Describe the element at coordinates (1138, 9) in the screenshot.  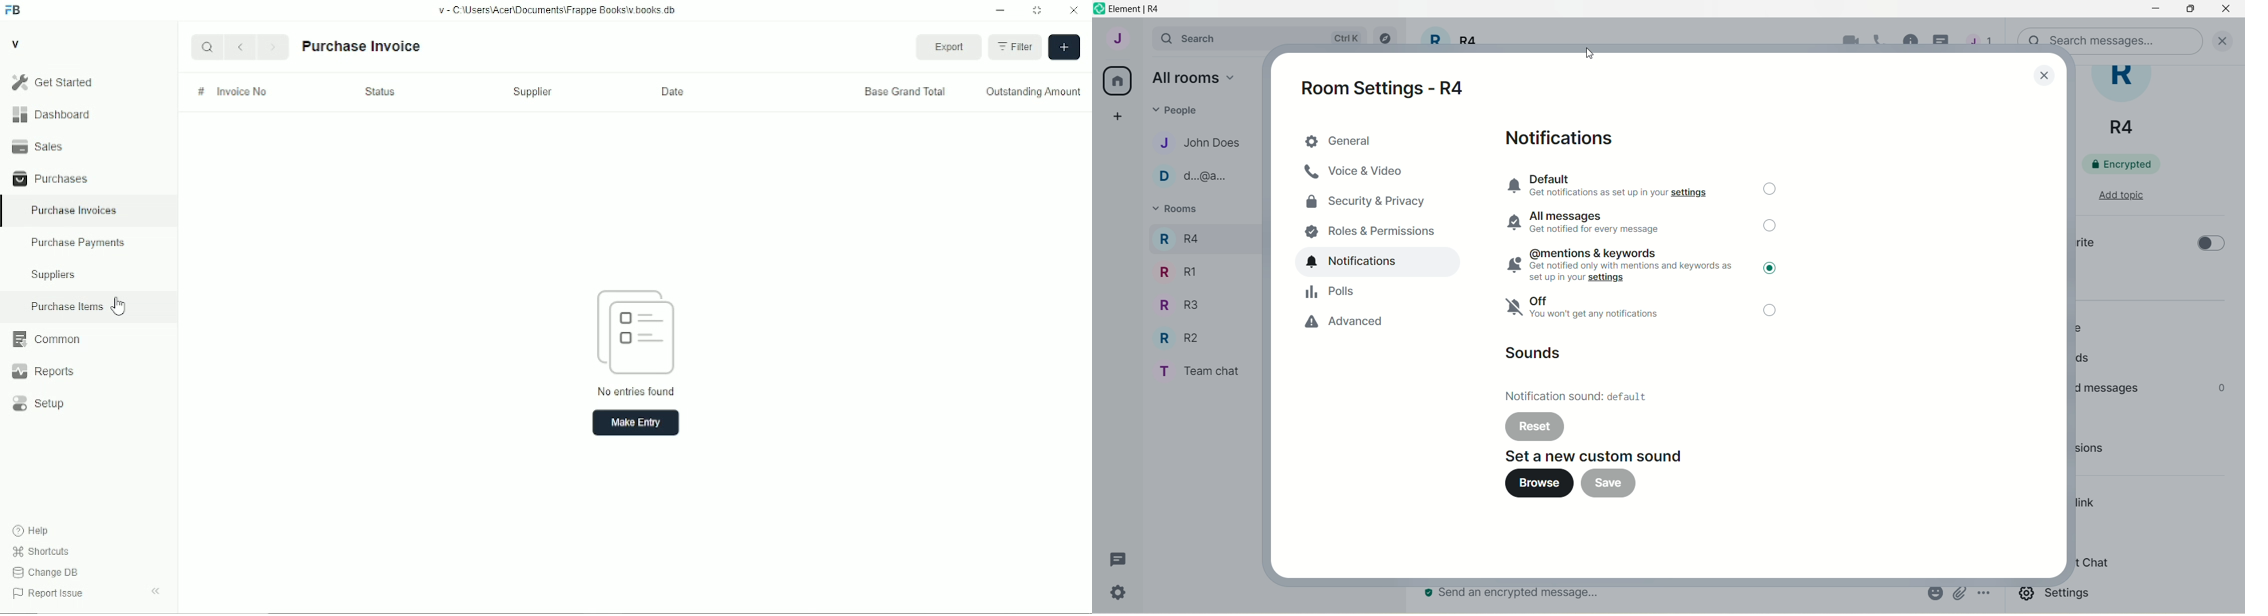
I see `element` at that location.